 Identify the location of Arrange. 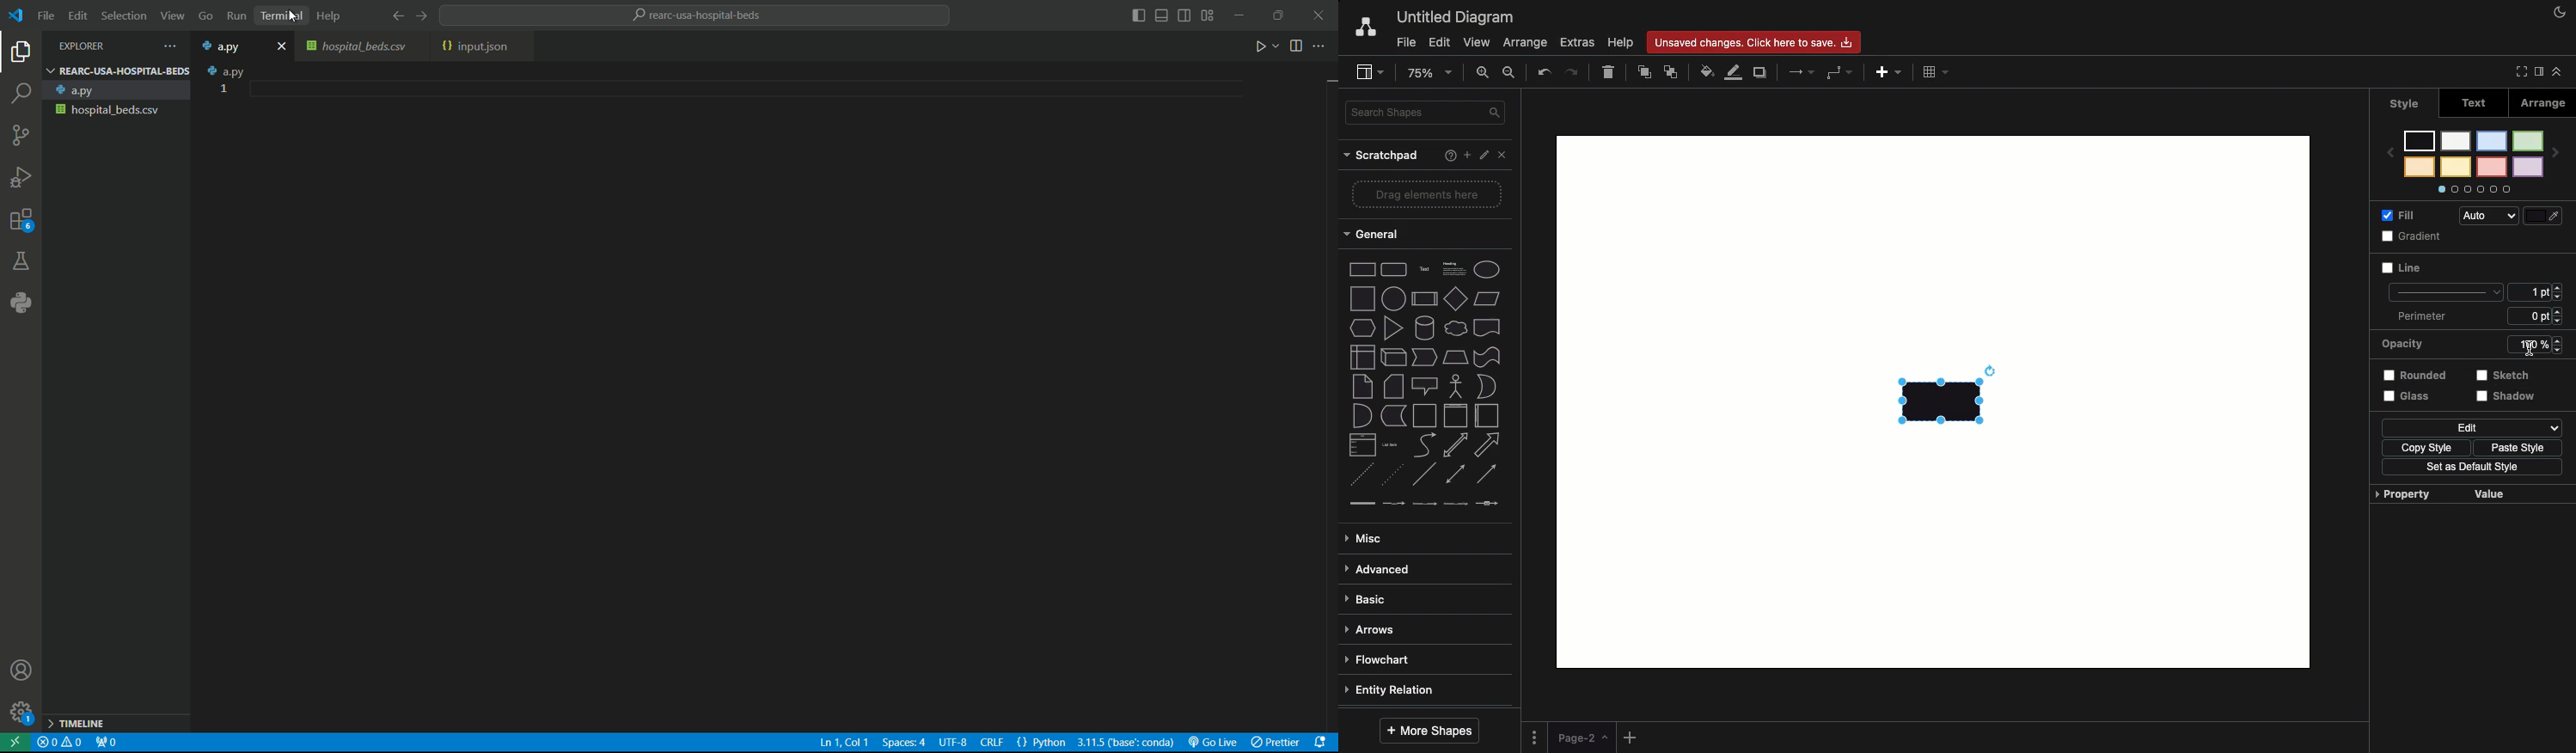
(1526, 43).